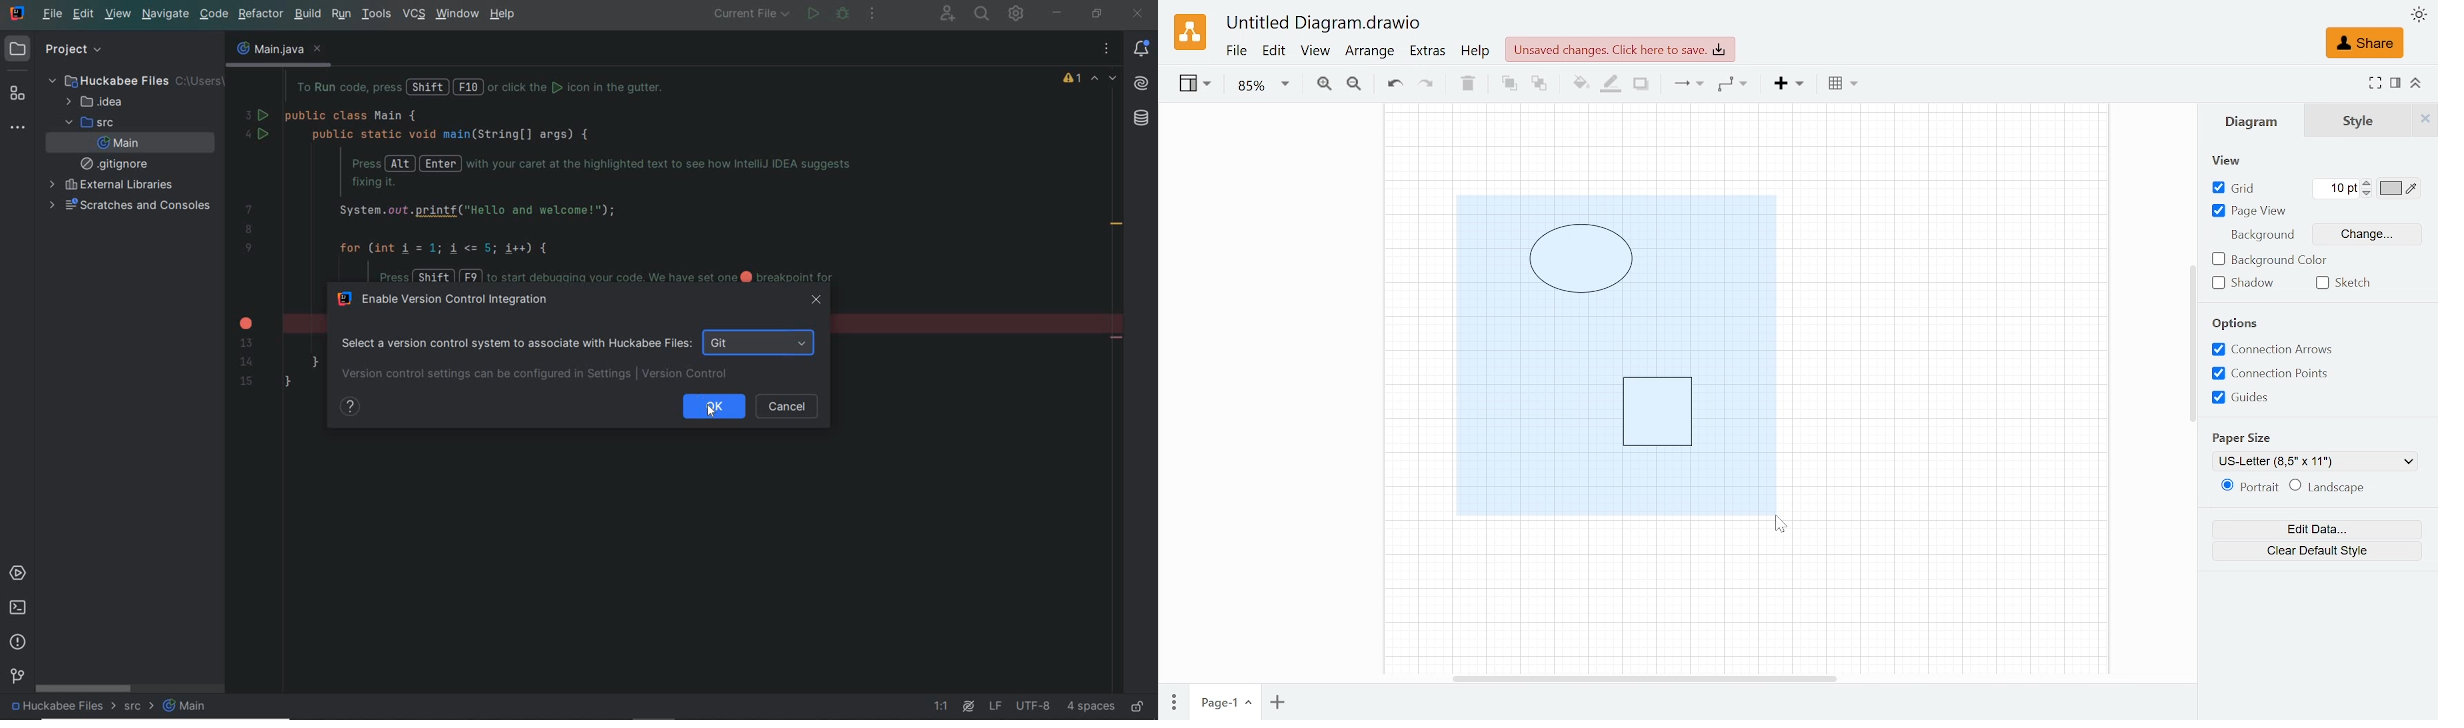  I want to click on , so click(2376, 83).